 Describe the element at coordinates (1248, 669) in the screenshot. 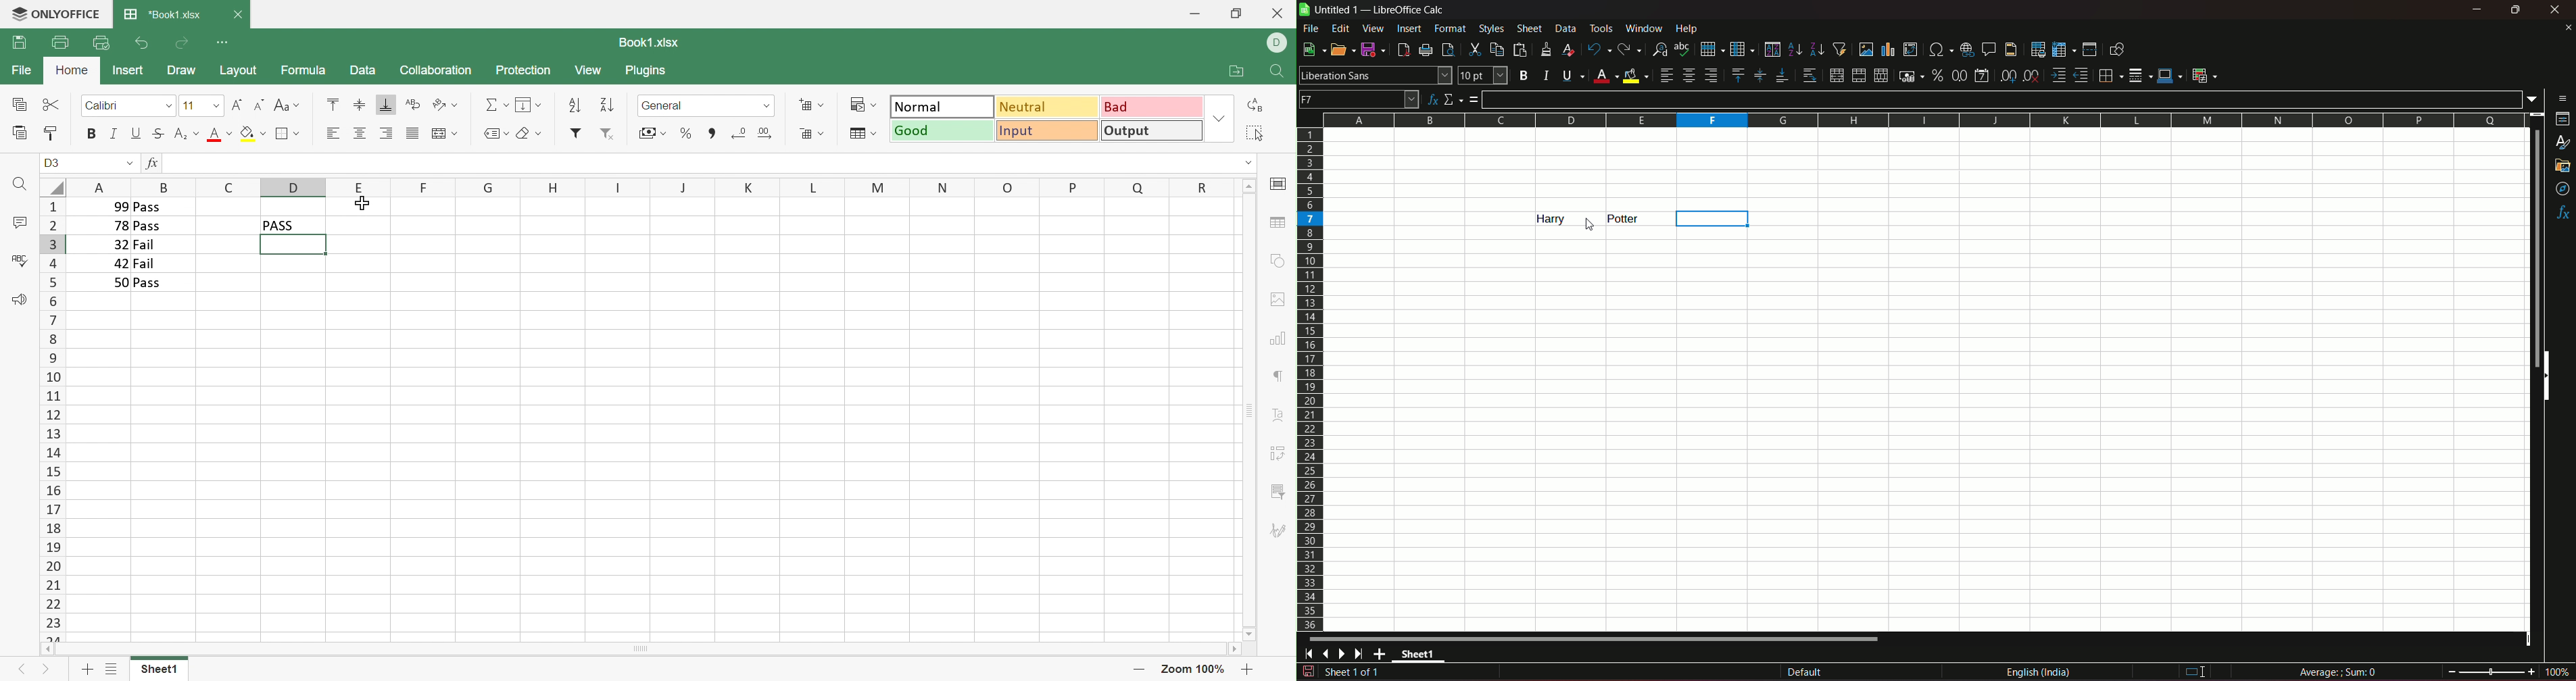

I see `Zoom in` at that location.